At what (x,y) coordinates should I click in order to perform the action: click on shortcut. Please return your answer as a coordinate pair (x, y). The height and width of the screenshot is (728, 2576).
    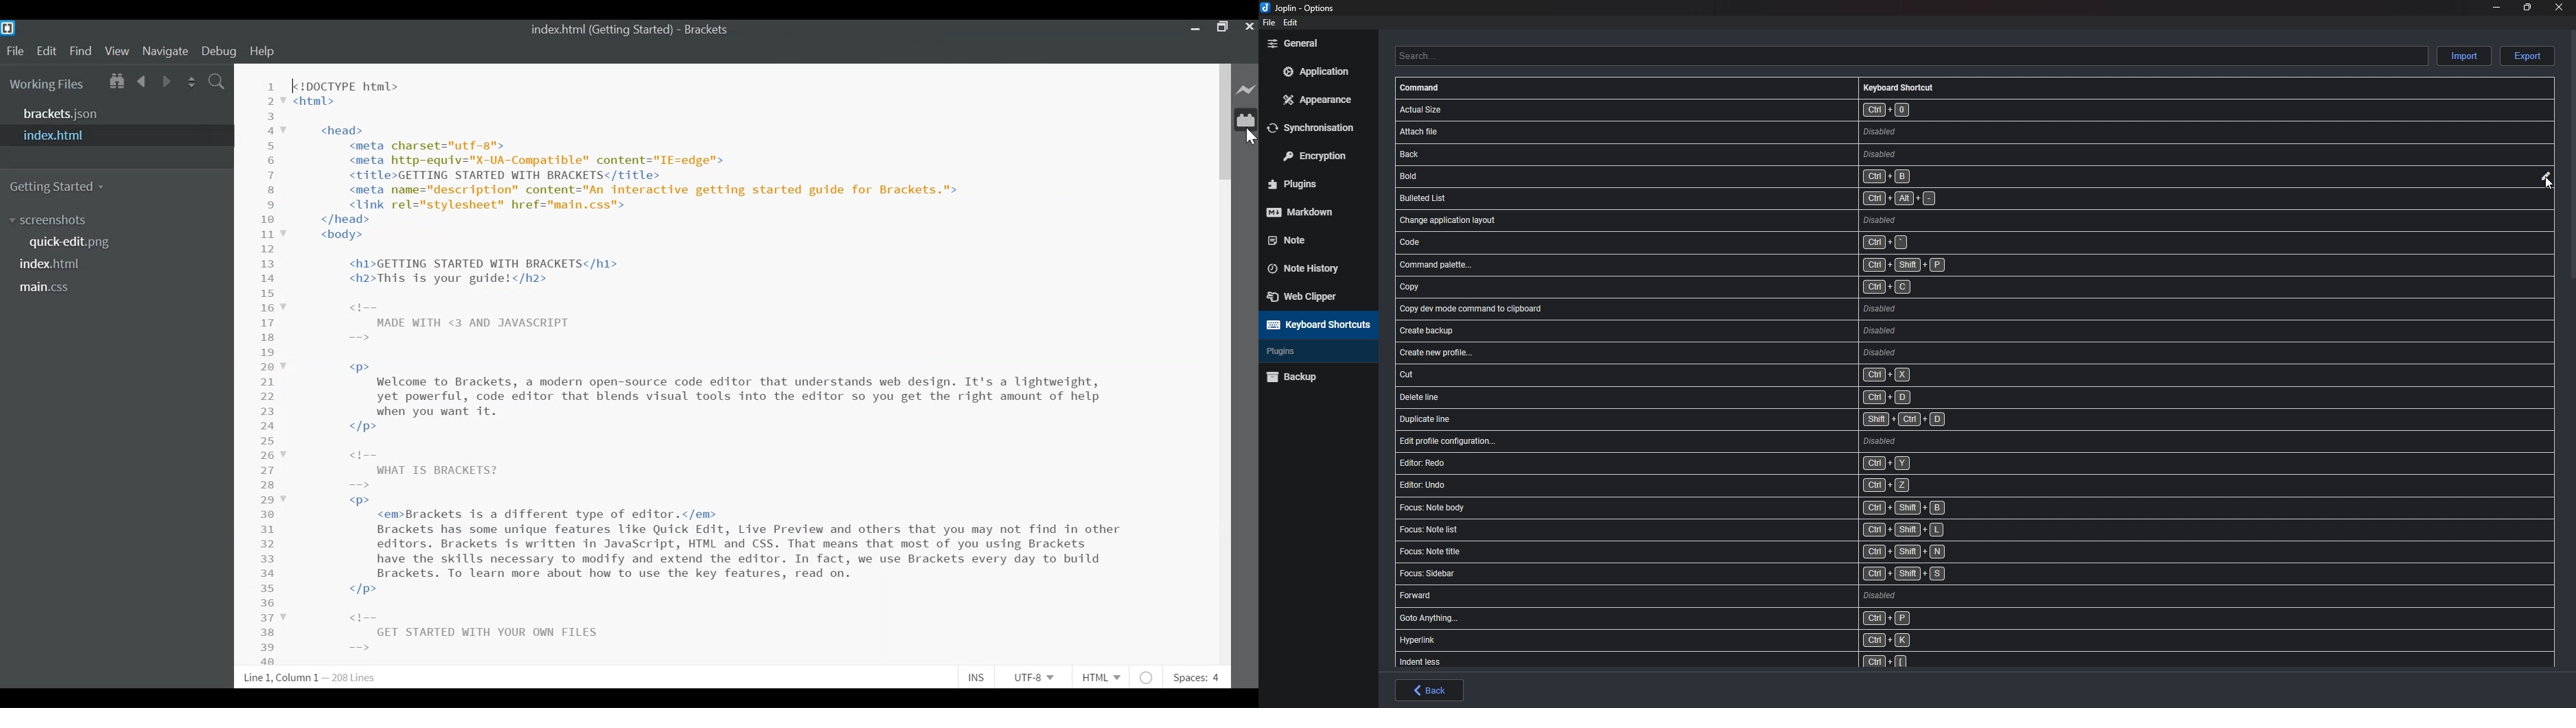
    Looking at the image, I should click on (1720, 284).